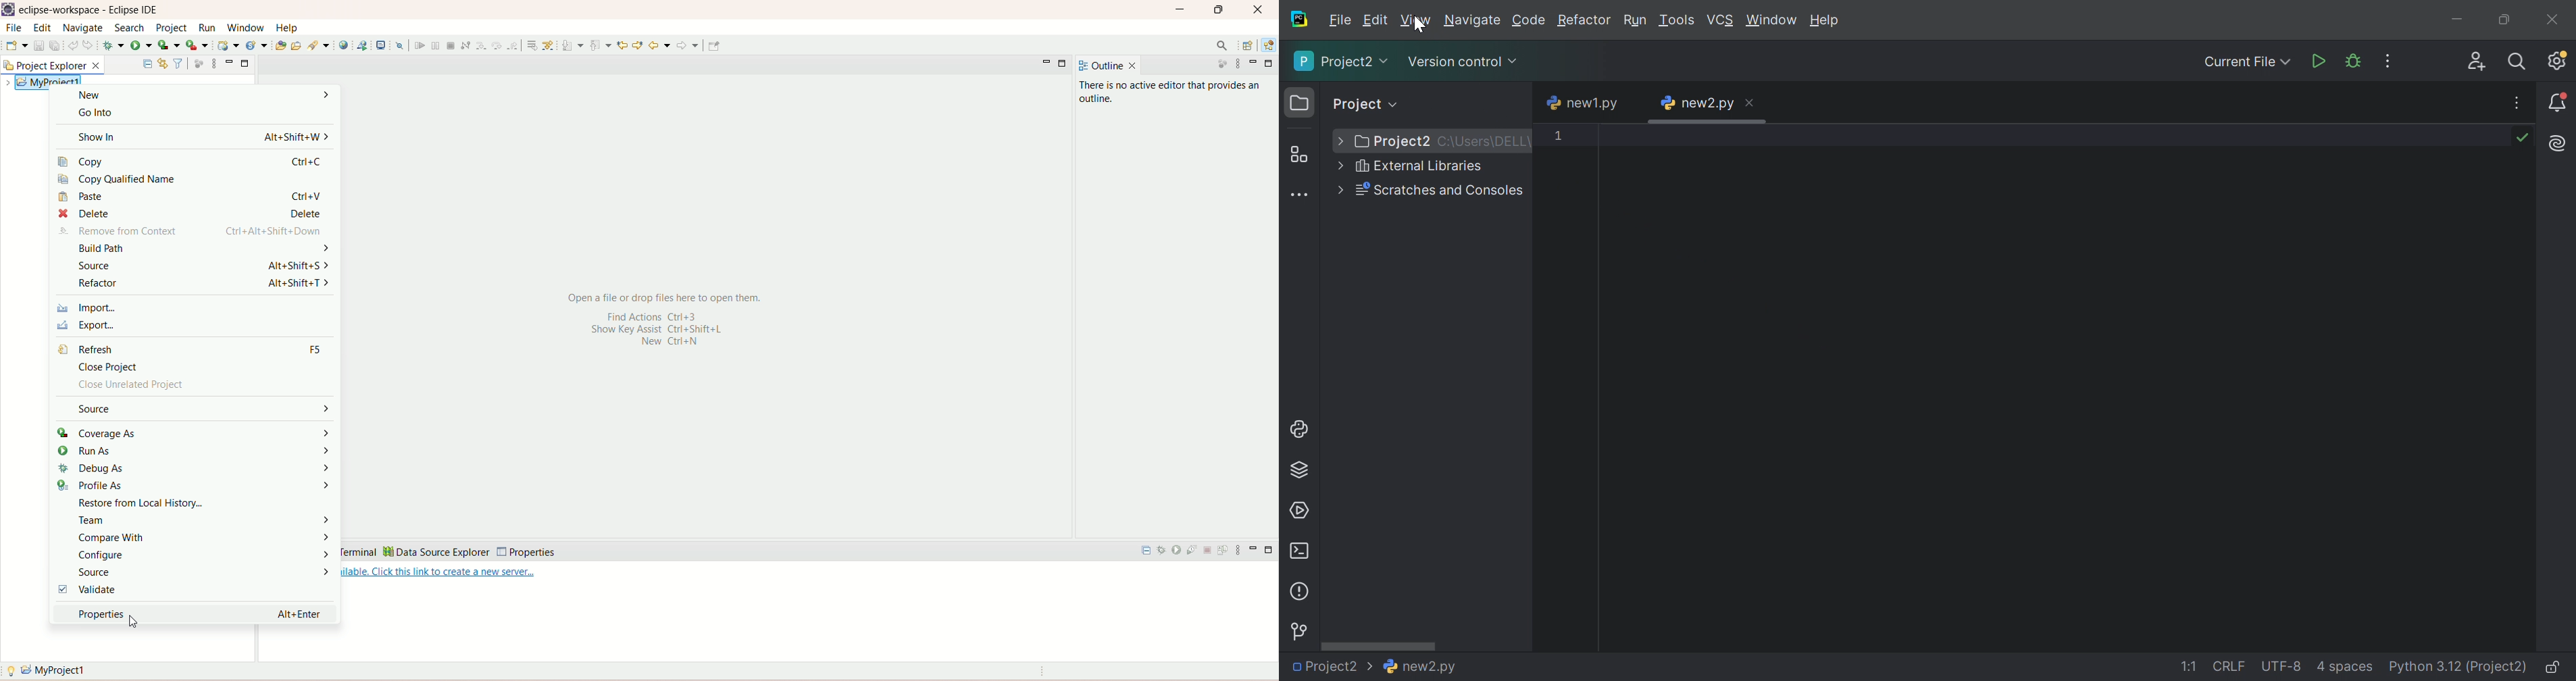 The image size is (2576, 700). What do you see at coordinates (2552, 18) in the screenshot?
I see `Close` at bounding box center [2552, 18].